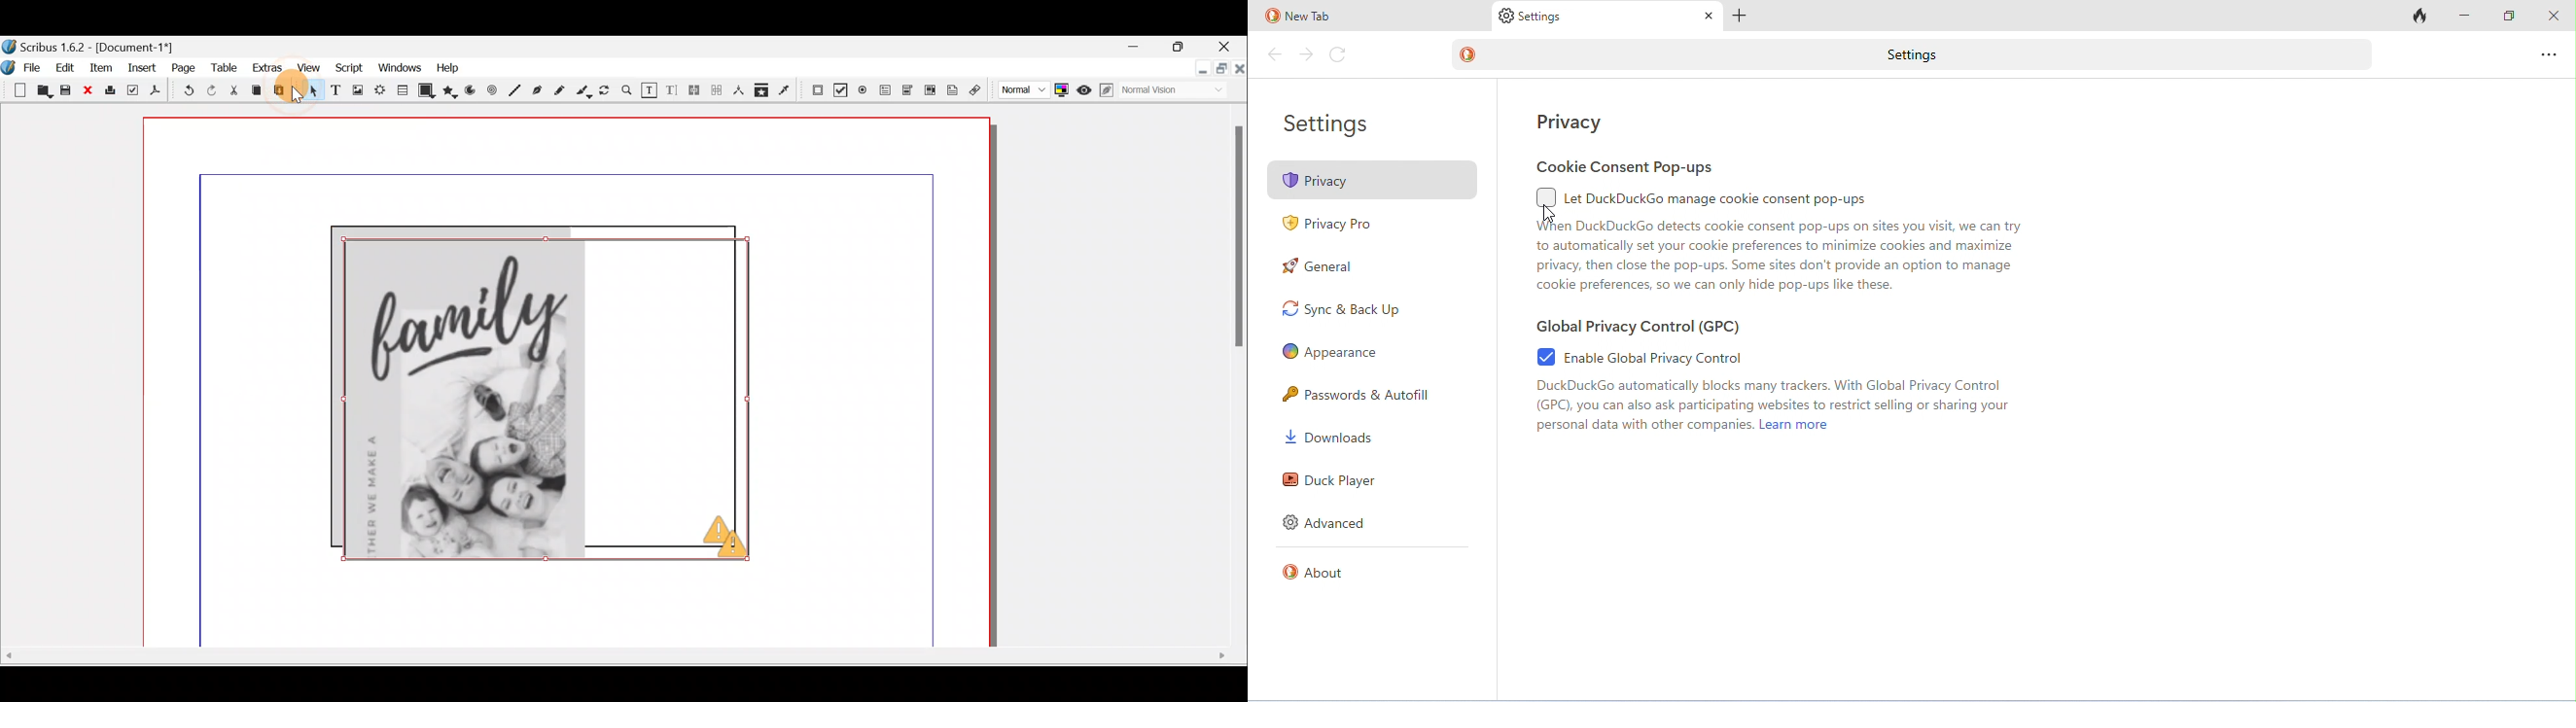 This screenshot has height=728, width=2576. What do you see at coordinates (906, 91) in the screenshot?
I see `PDF combo box` at bounding box center [906, 91].